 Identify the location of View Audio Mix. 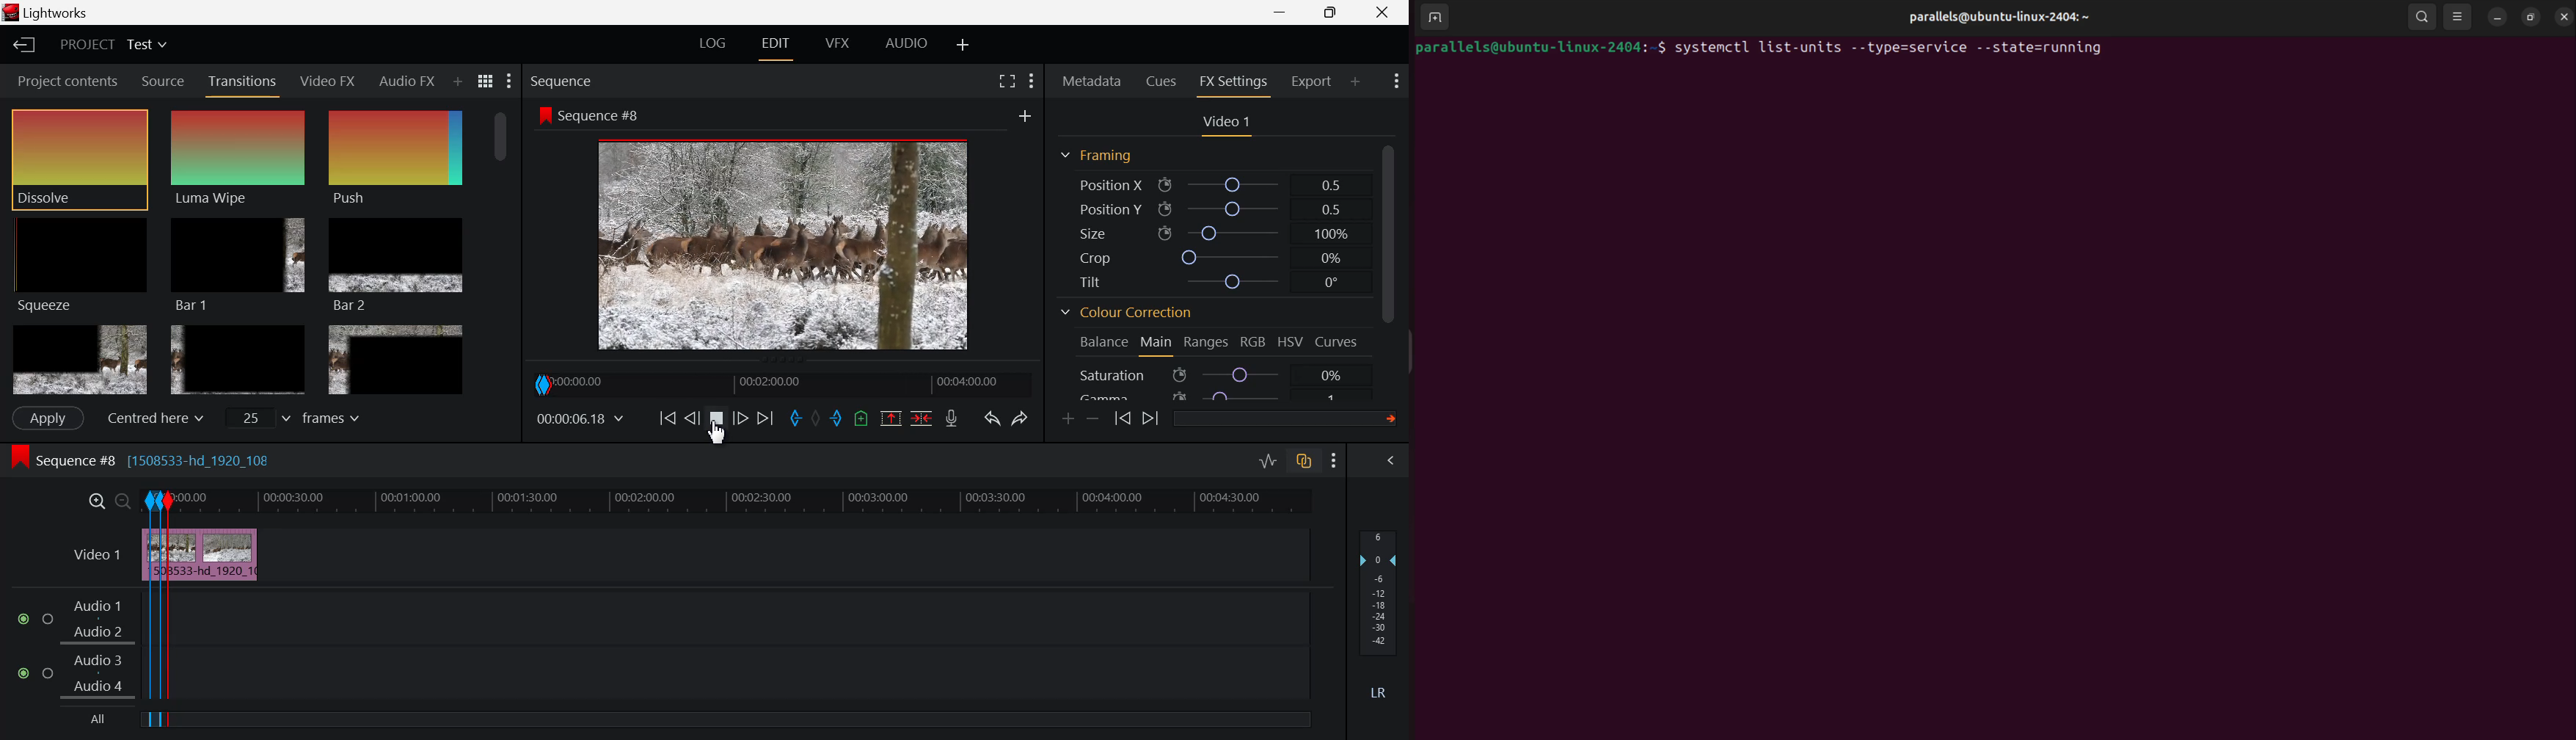
(1393, 462).